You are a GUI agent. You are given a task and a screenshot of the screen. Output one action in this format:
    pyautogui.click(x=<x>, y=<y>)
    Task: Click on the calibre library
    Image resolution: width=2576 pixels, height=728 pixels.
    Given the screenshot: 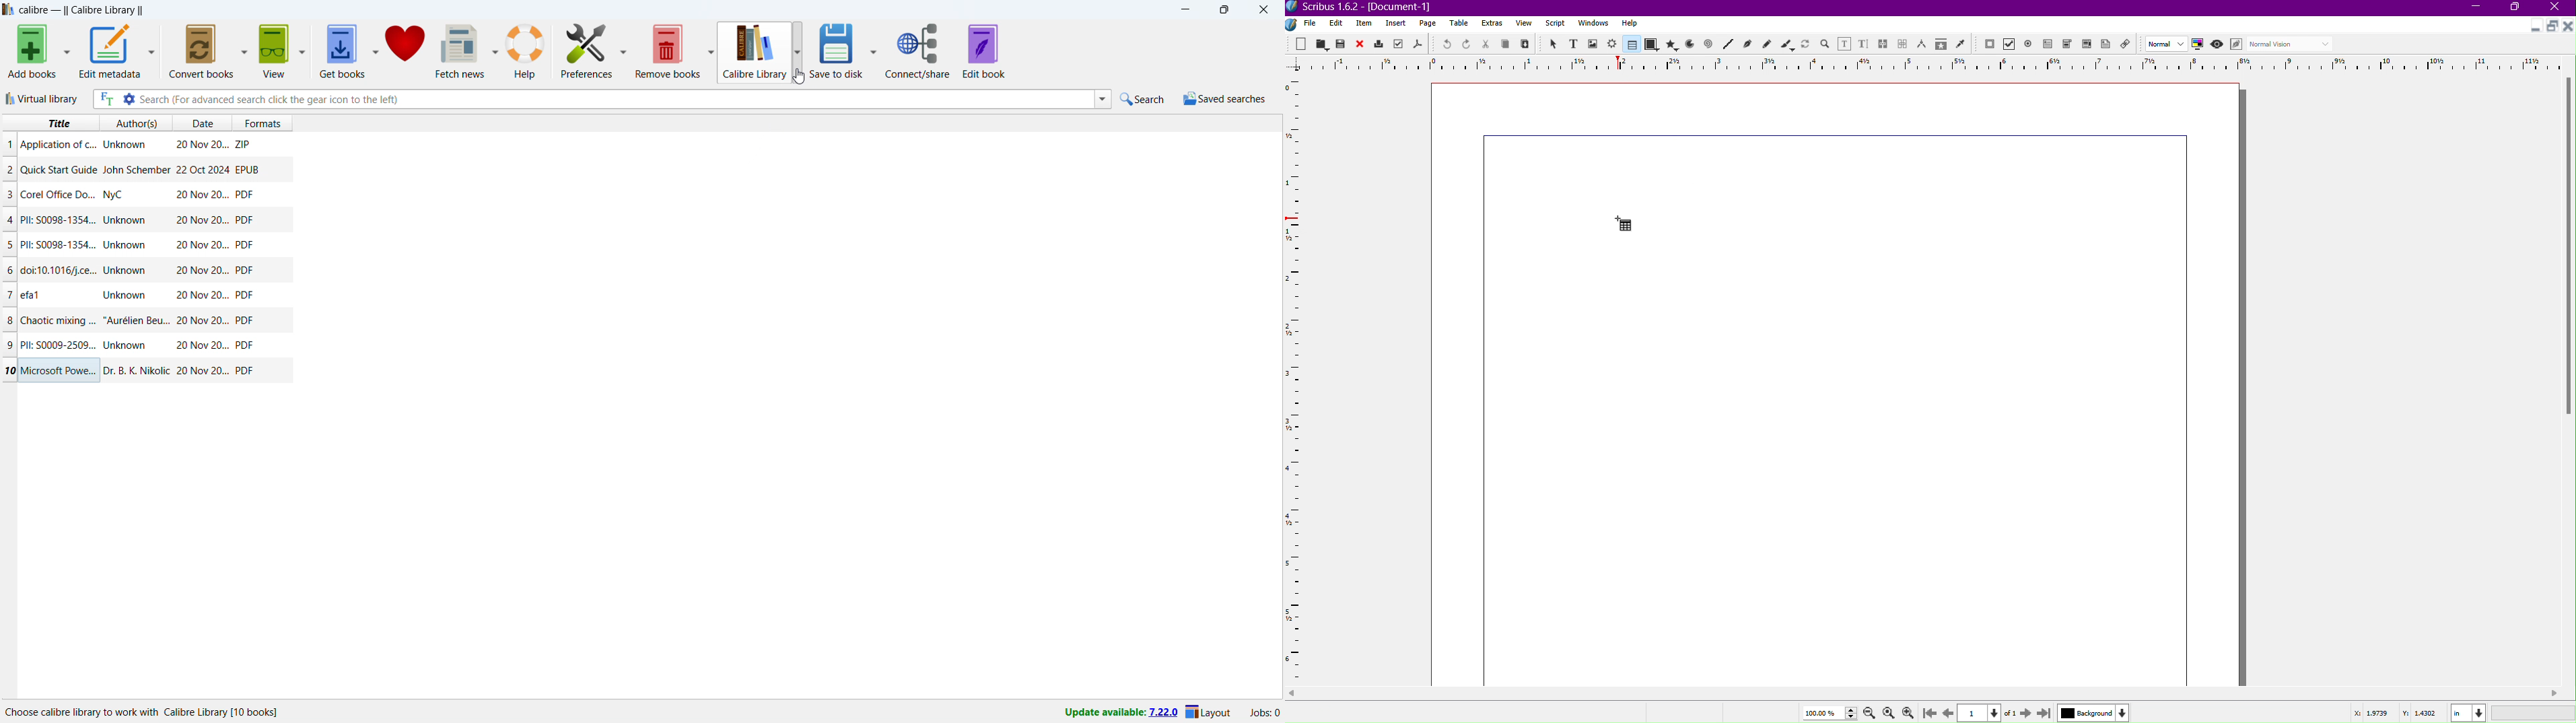 What is the action you would take?
    pyautogui.click(x=752, y=53)
    